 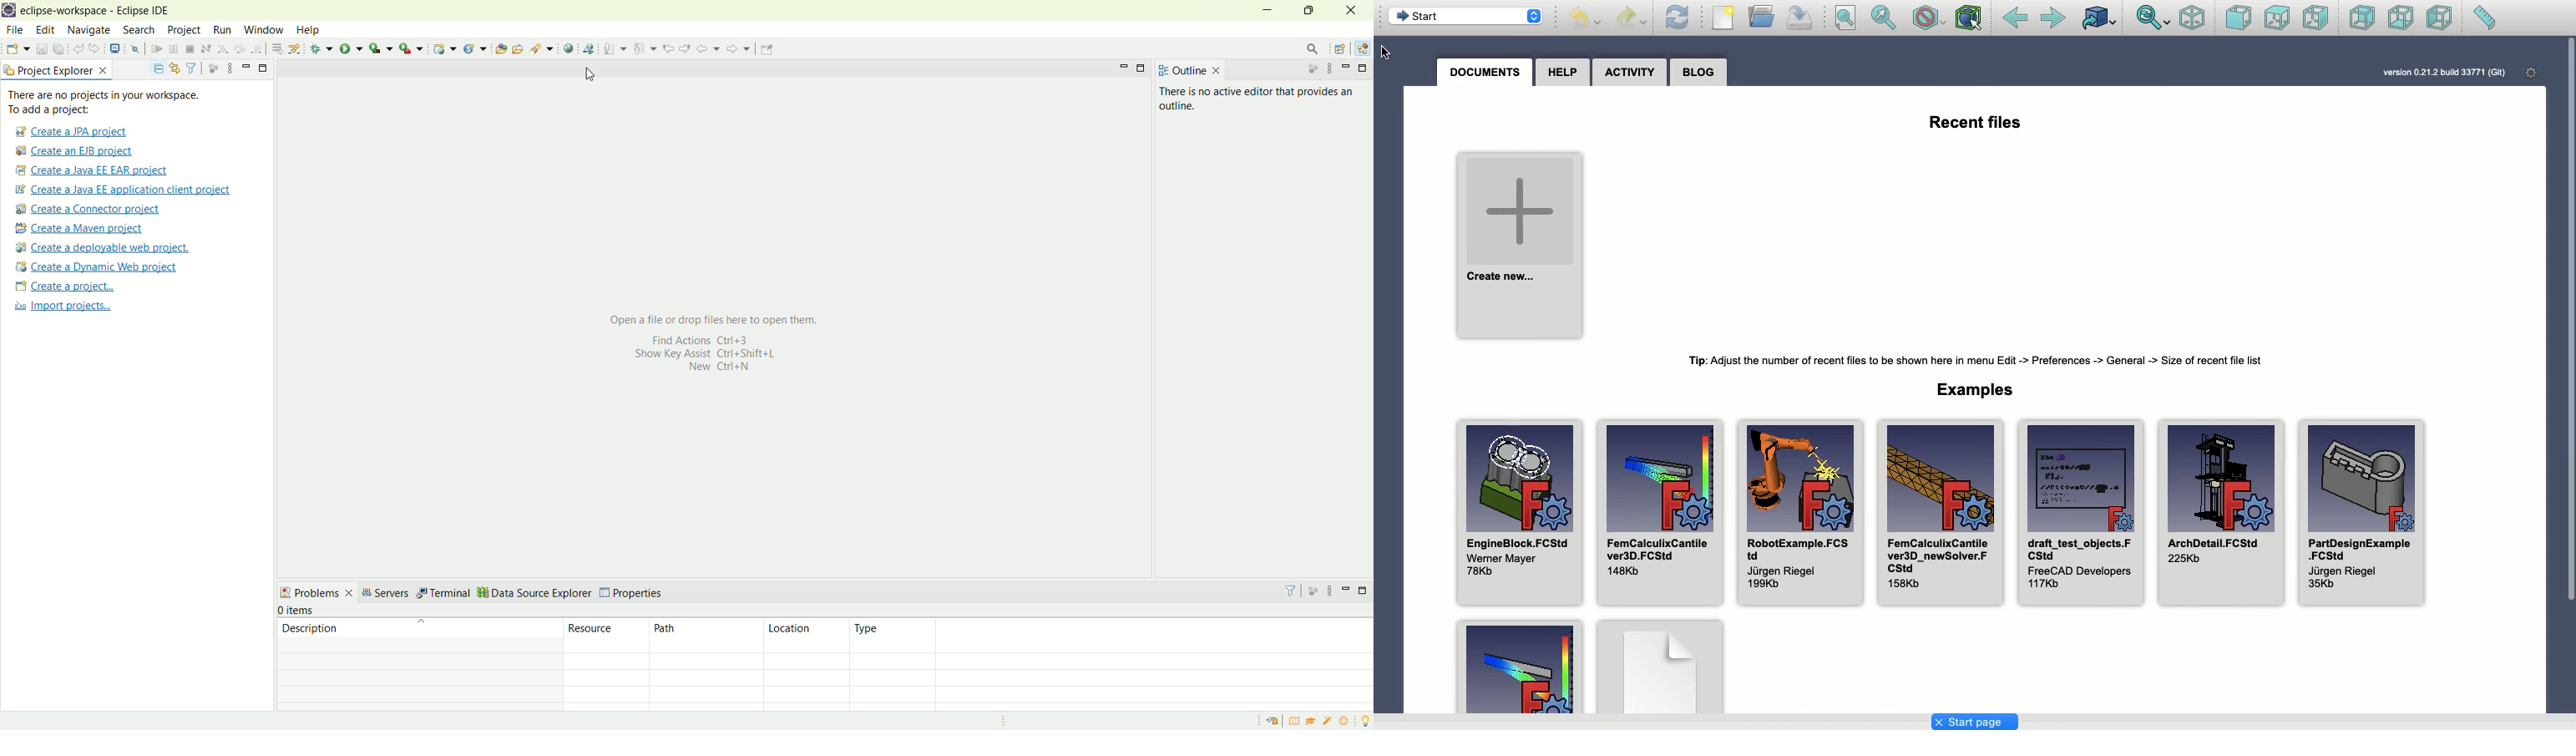 What do you see at coordinates (2570, 374) in the screenshot?
I see `Vertical scroll` at bounding box center [2570, 374].